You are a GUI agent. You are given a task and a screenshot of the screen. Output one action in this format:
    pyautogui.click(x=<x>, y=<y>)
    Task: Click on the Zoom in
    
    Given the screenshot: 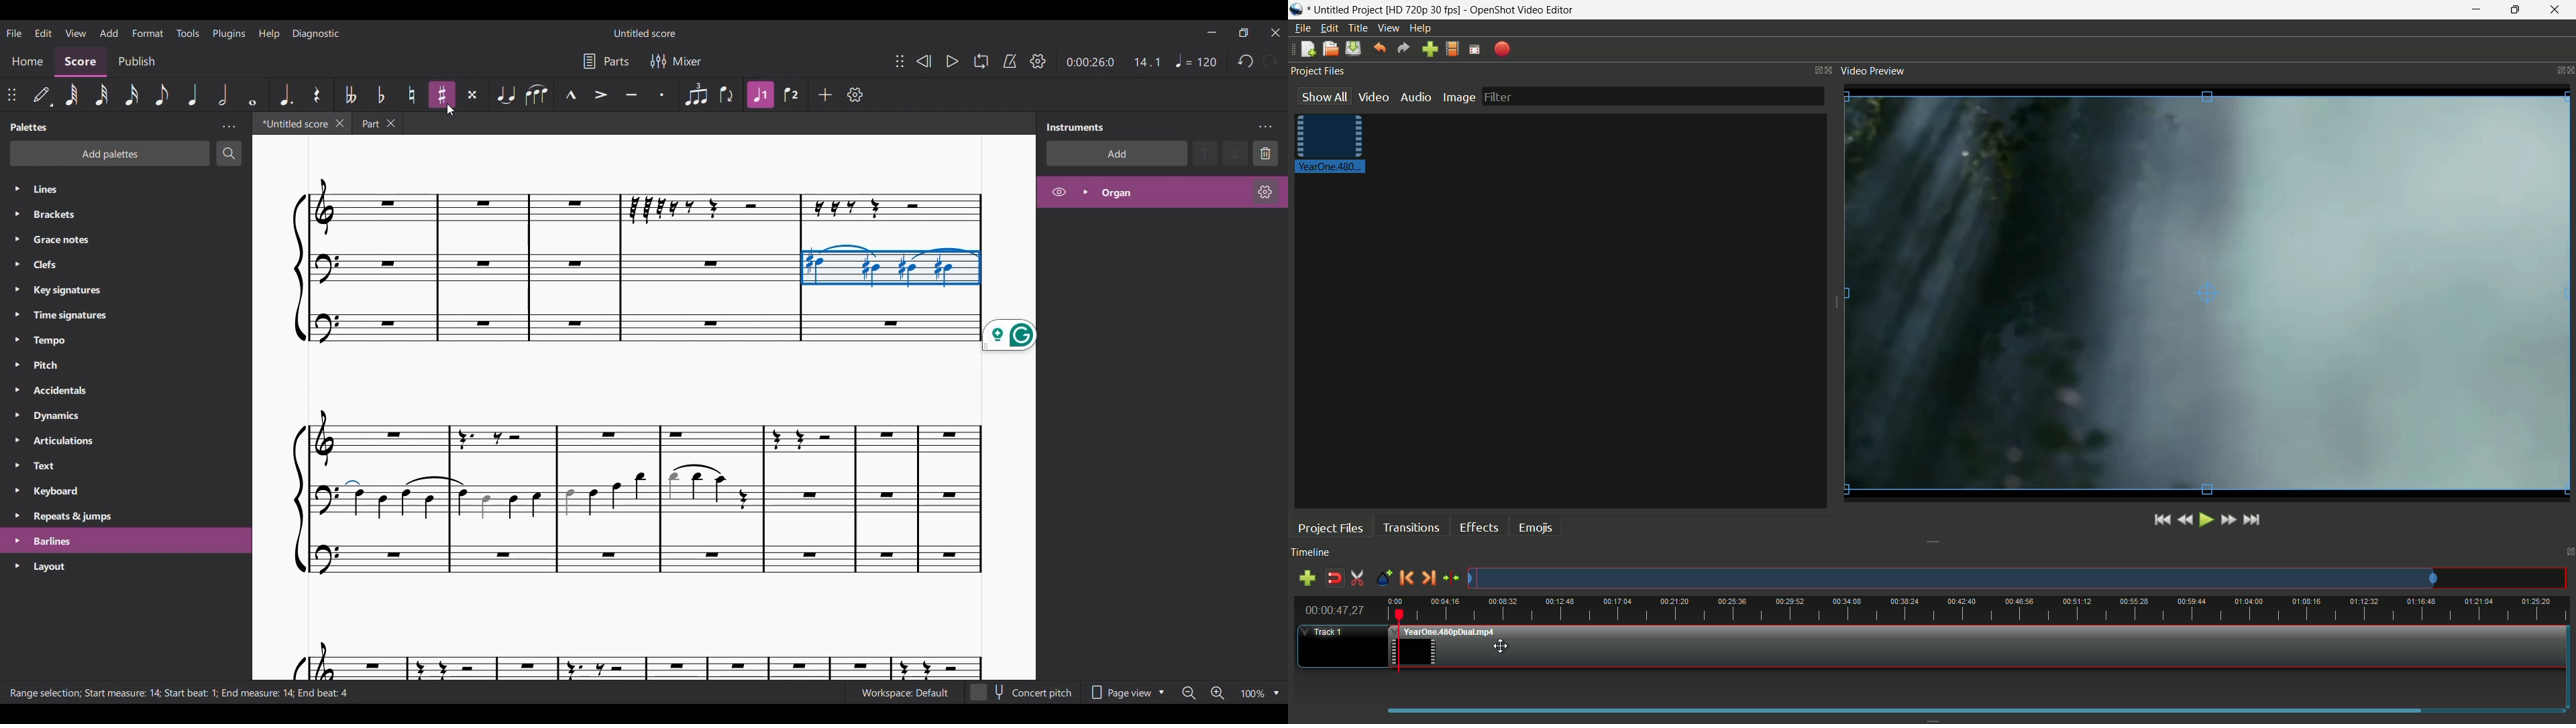 What is the action you would take?
    pyautogui.click(x=1218, y=693)
    